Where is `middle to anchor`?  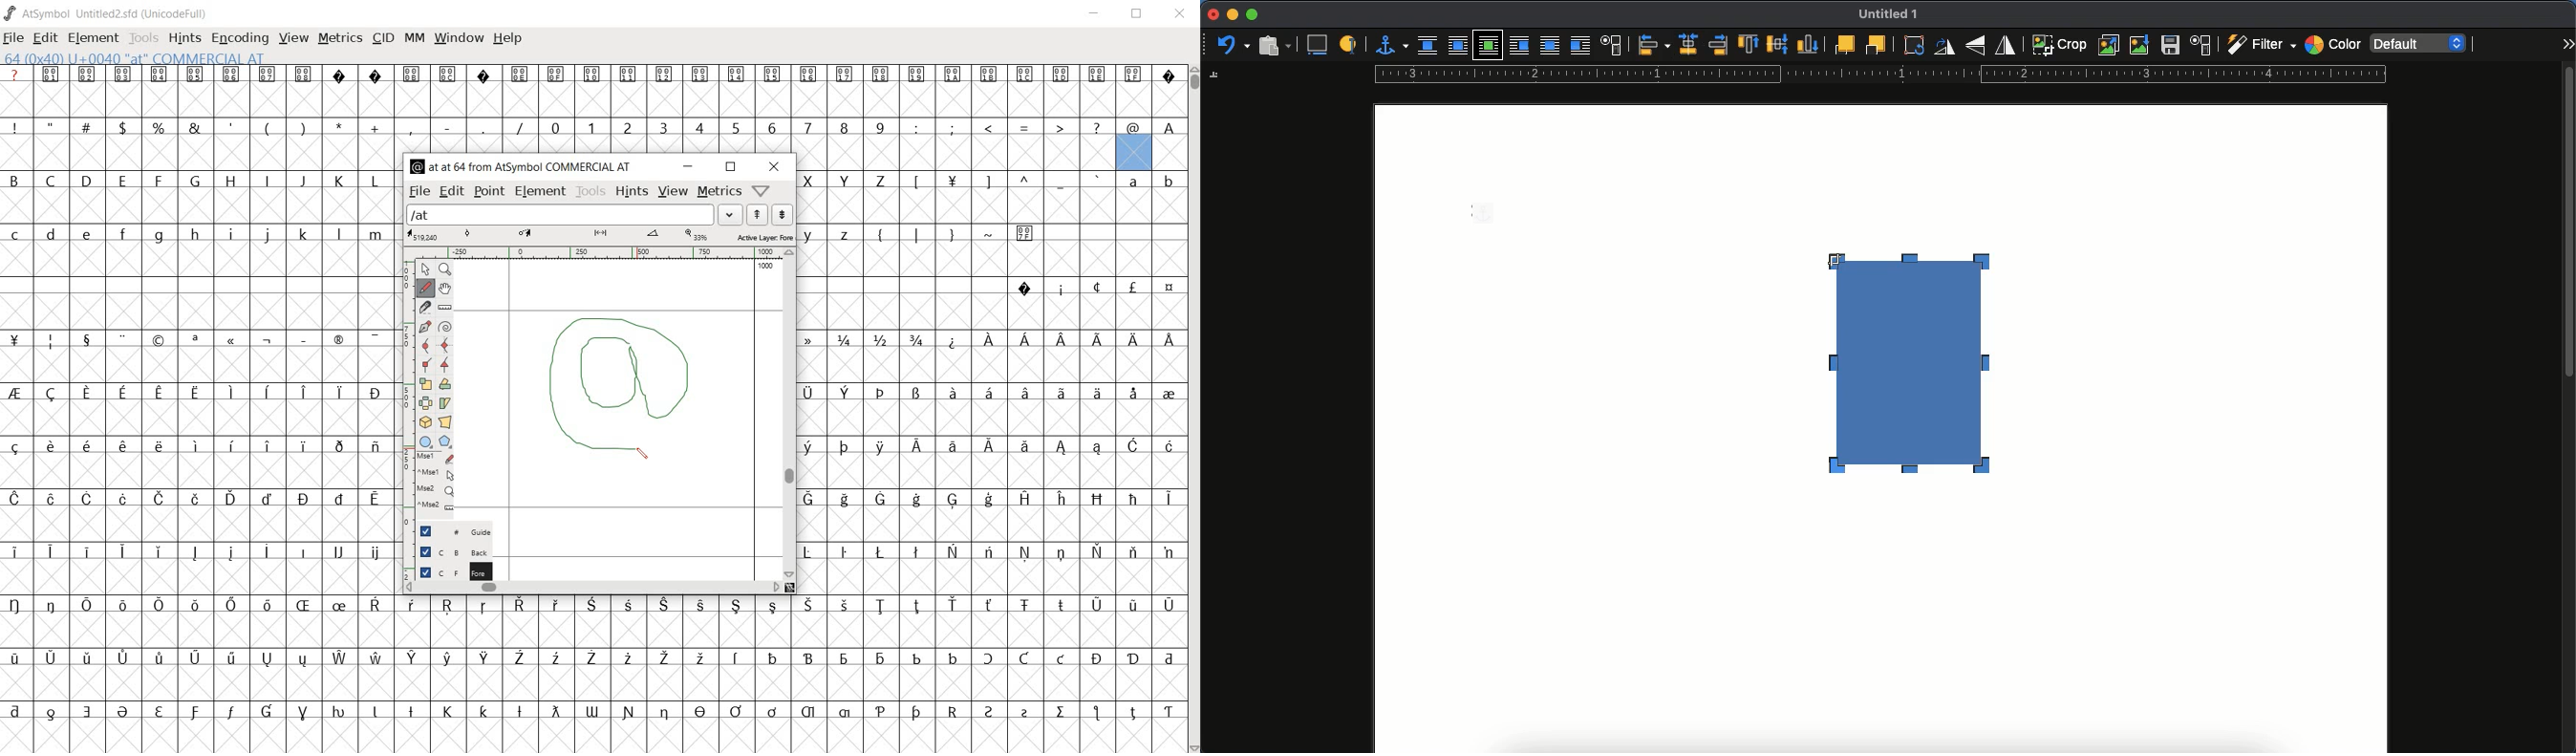 middle to anchor is located at coordinates (1778, 44).